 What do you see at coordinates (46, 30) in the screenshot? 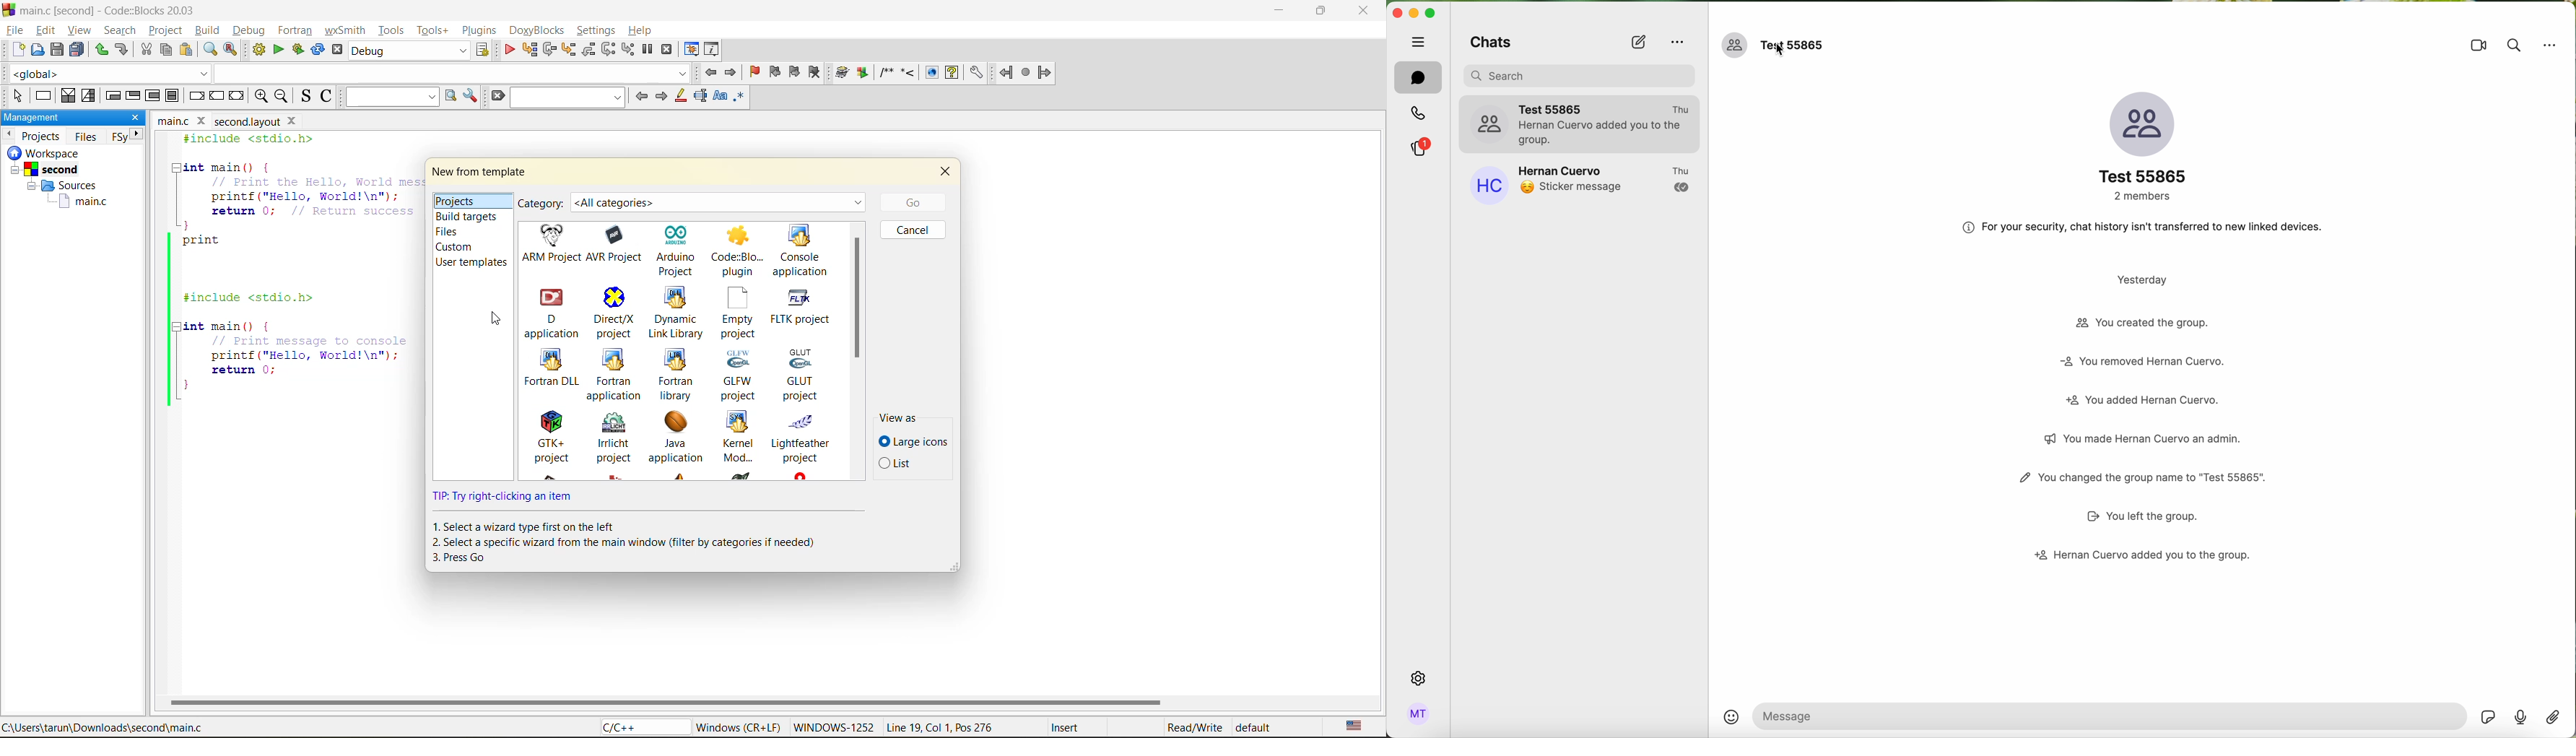
I see `edit` at bounding box center [46, 30].